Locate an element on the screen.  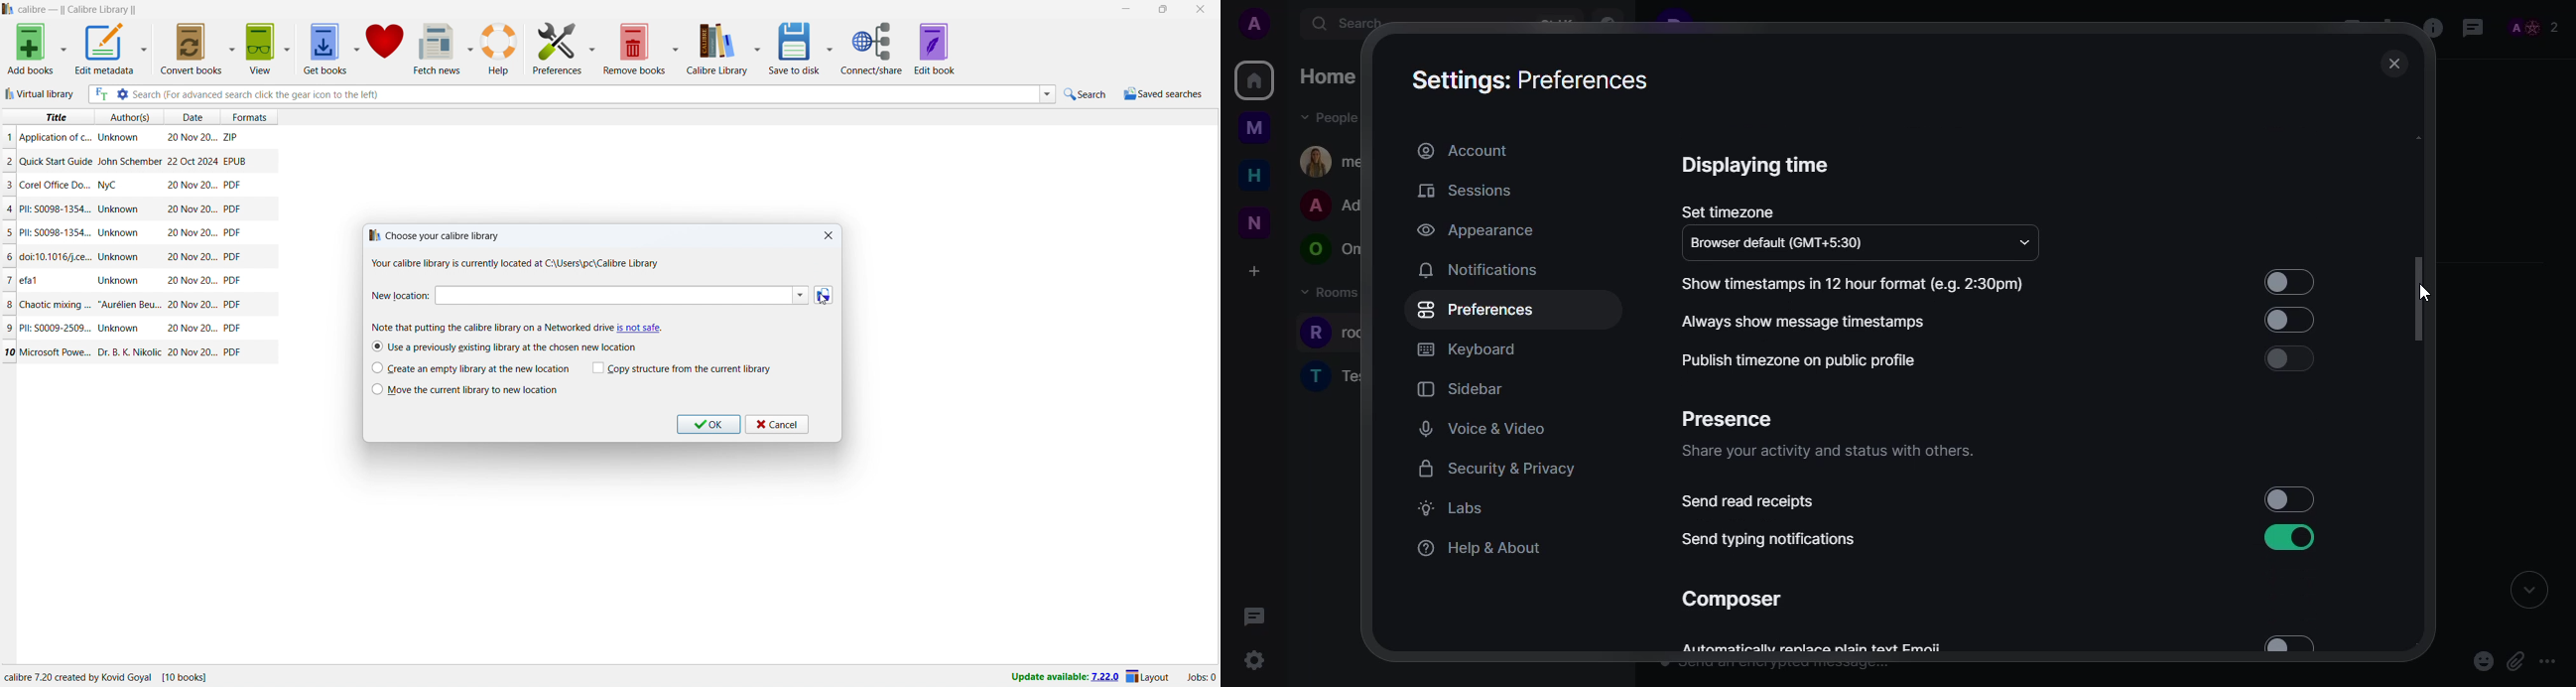
Set timexone is located at coordinates (1731, 211).